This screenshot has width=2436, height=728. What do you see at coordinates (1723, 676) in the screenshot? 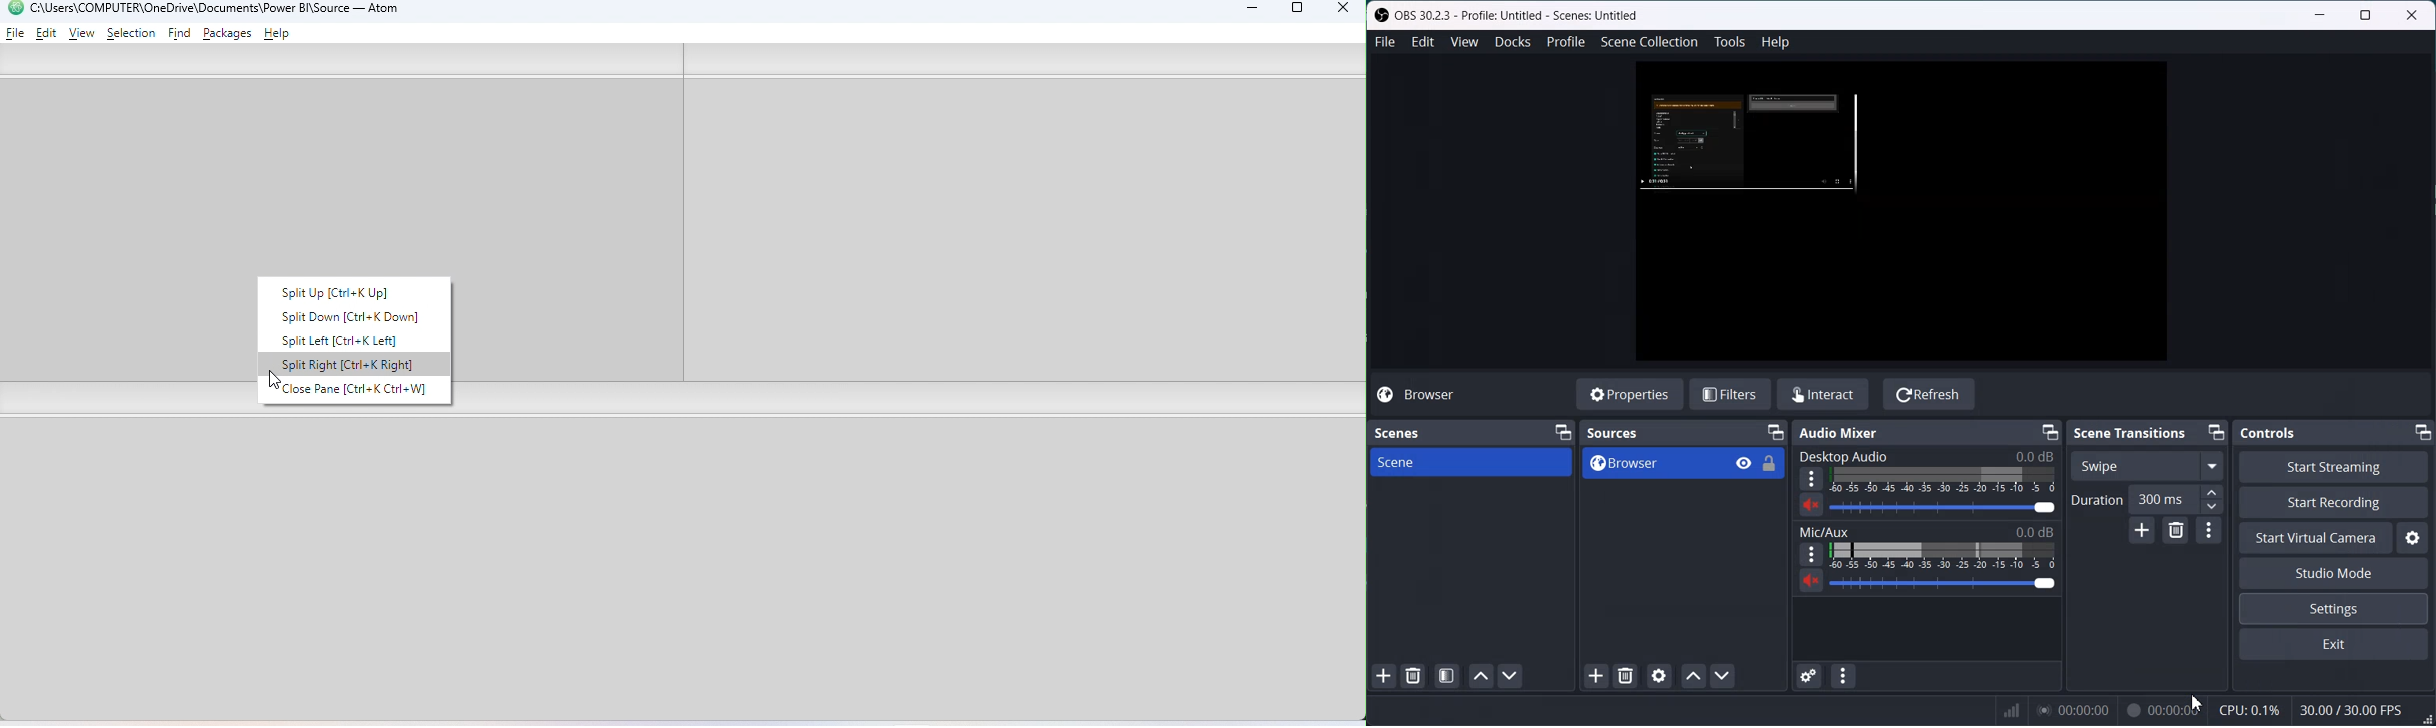
I see `Move Source Down` at bounding box center [1723, 676].